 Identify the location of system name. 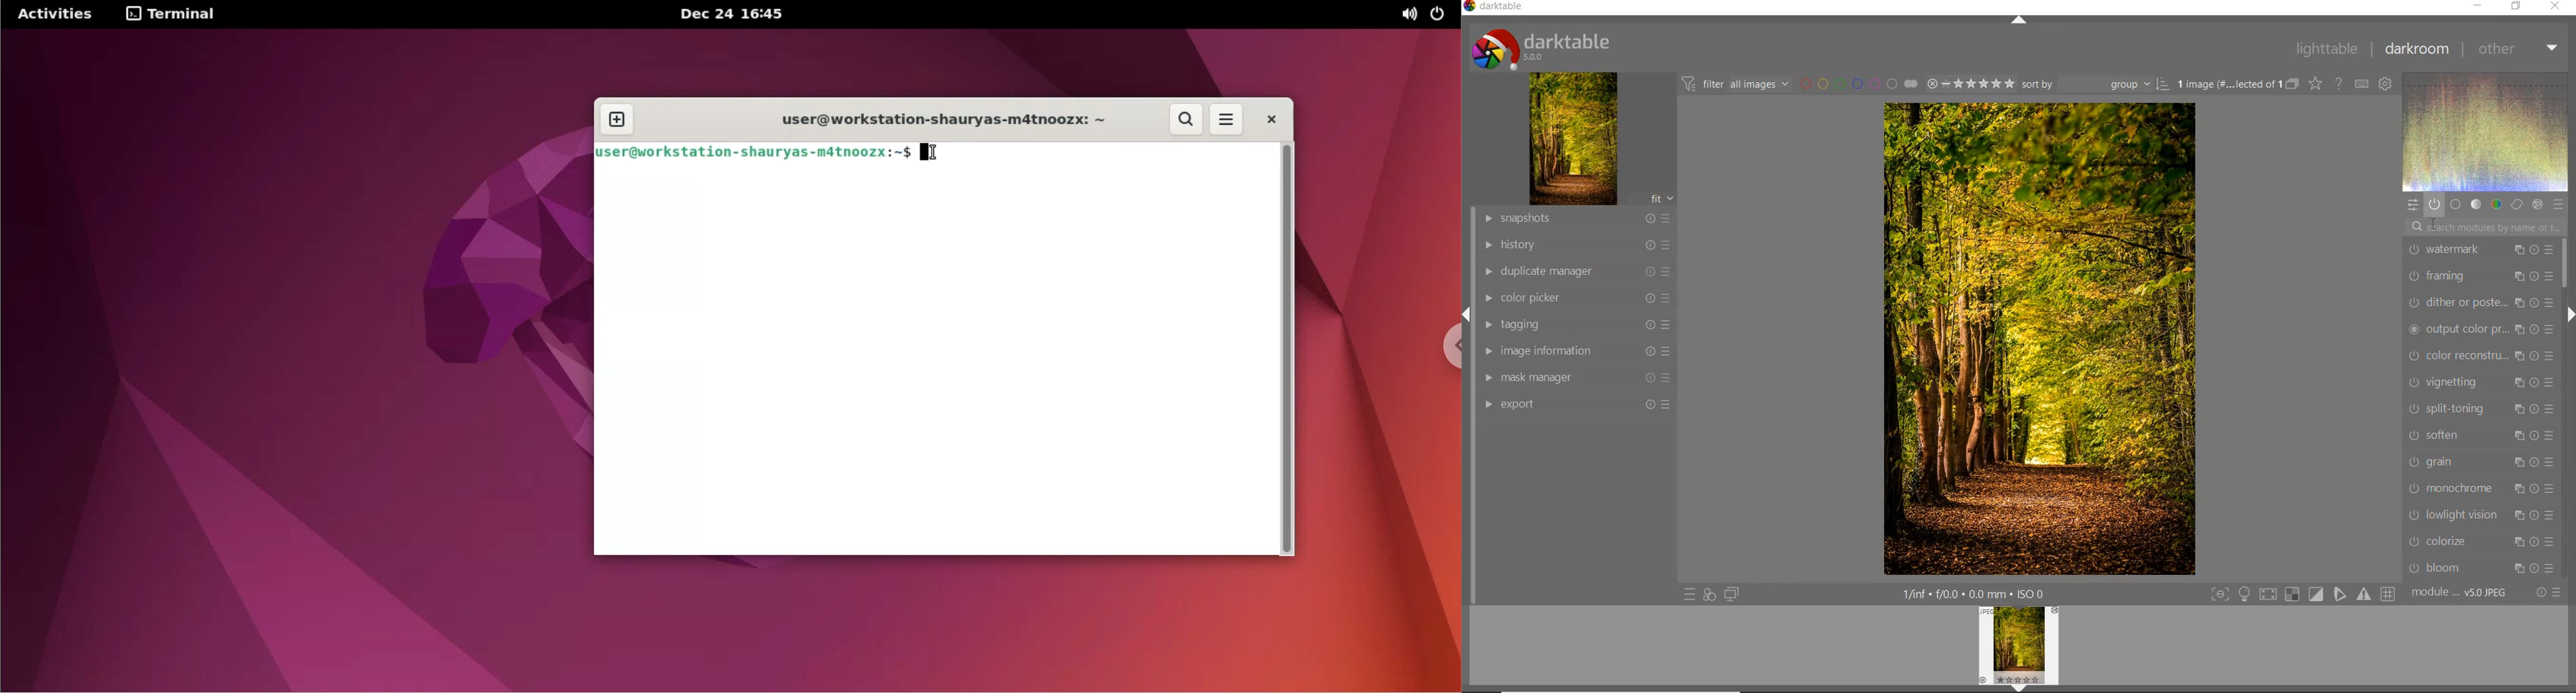
(1493, 7).